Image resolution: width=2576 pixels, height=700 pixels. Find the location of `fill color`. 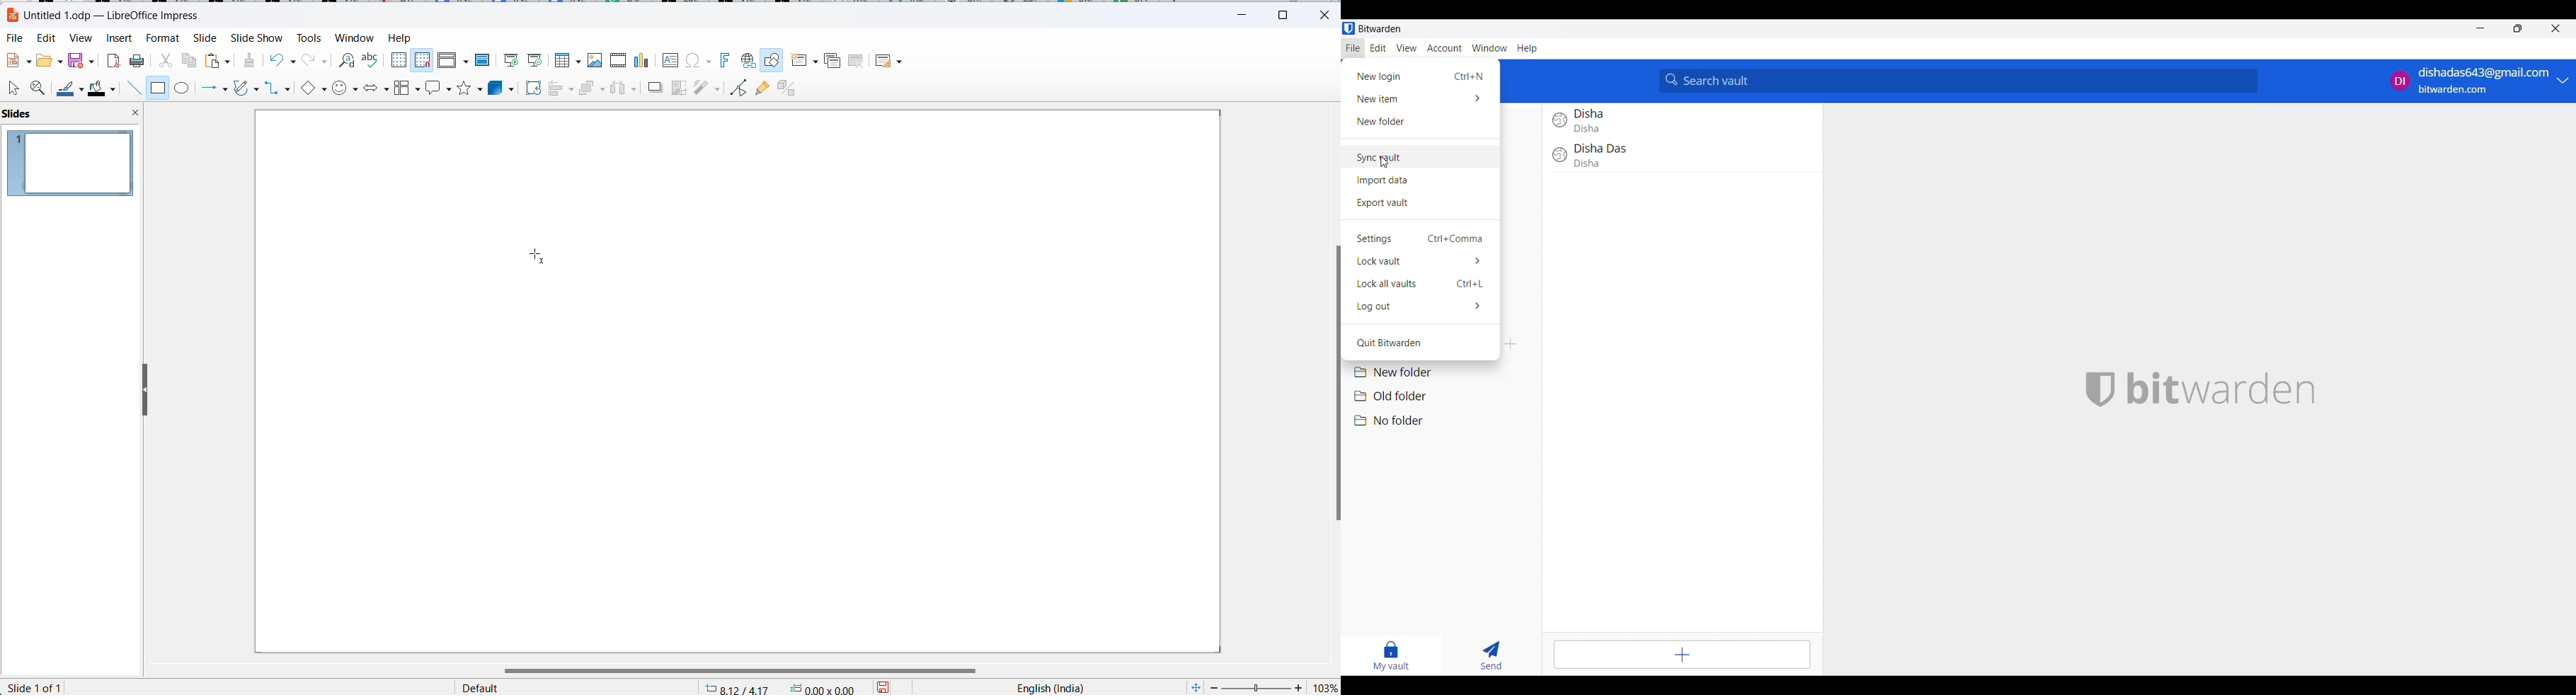

fill color is located at coordinates (95, 88).